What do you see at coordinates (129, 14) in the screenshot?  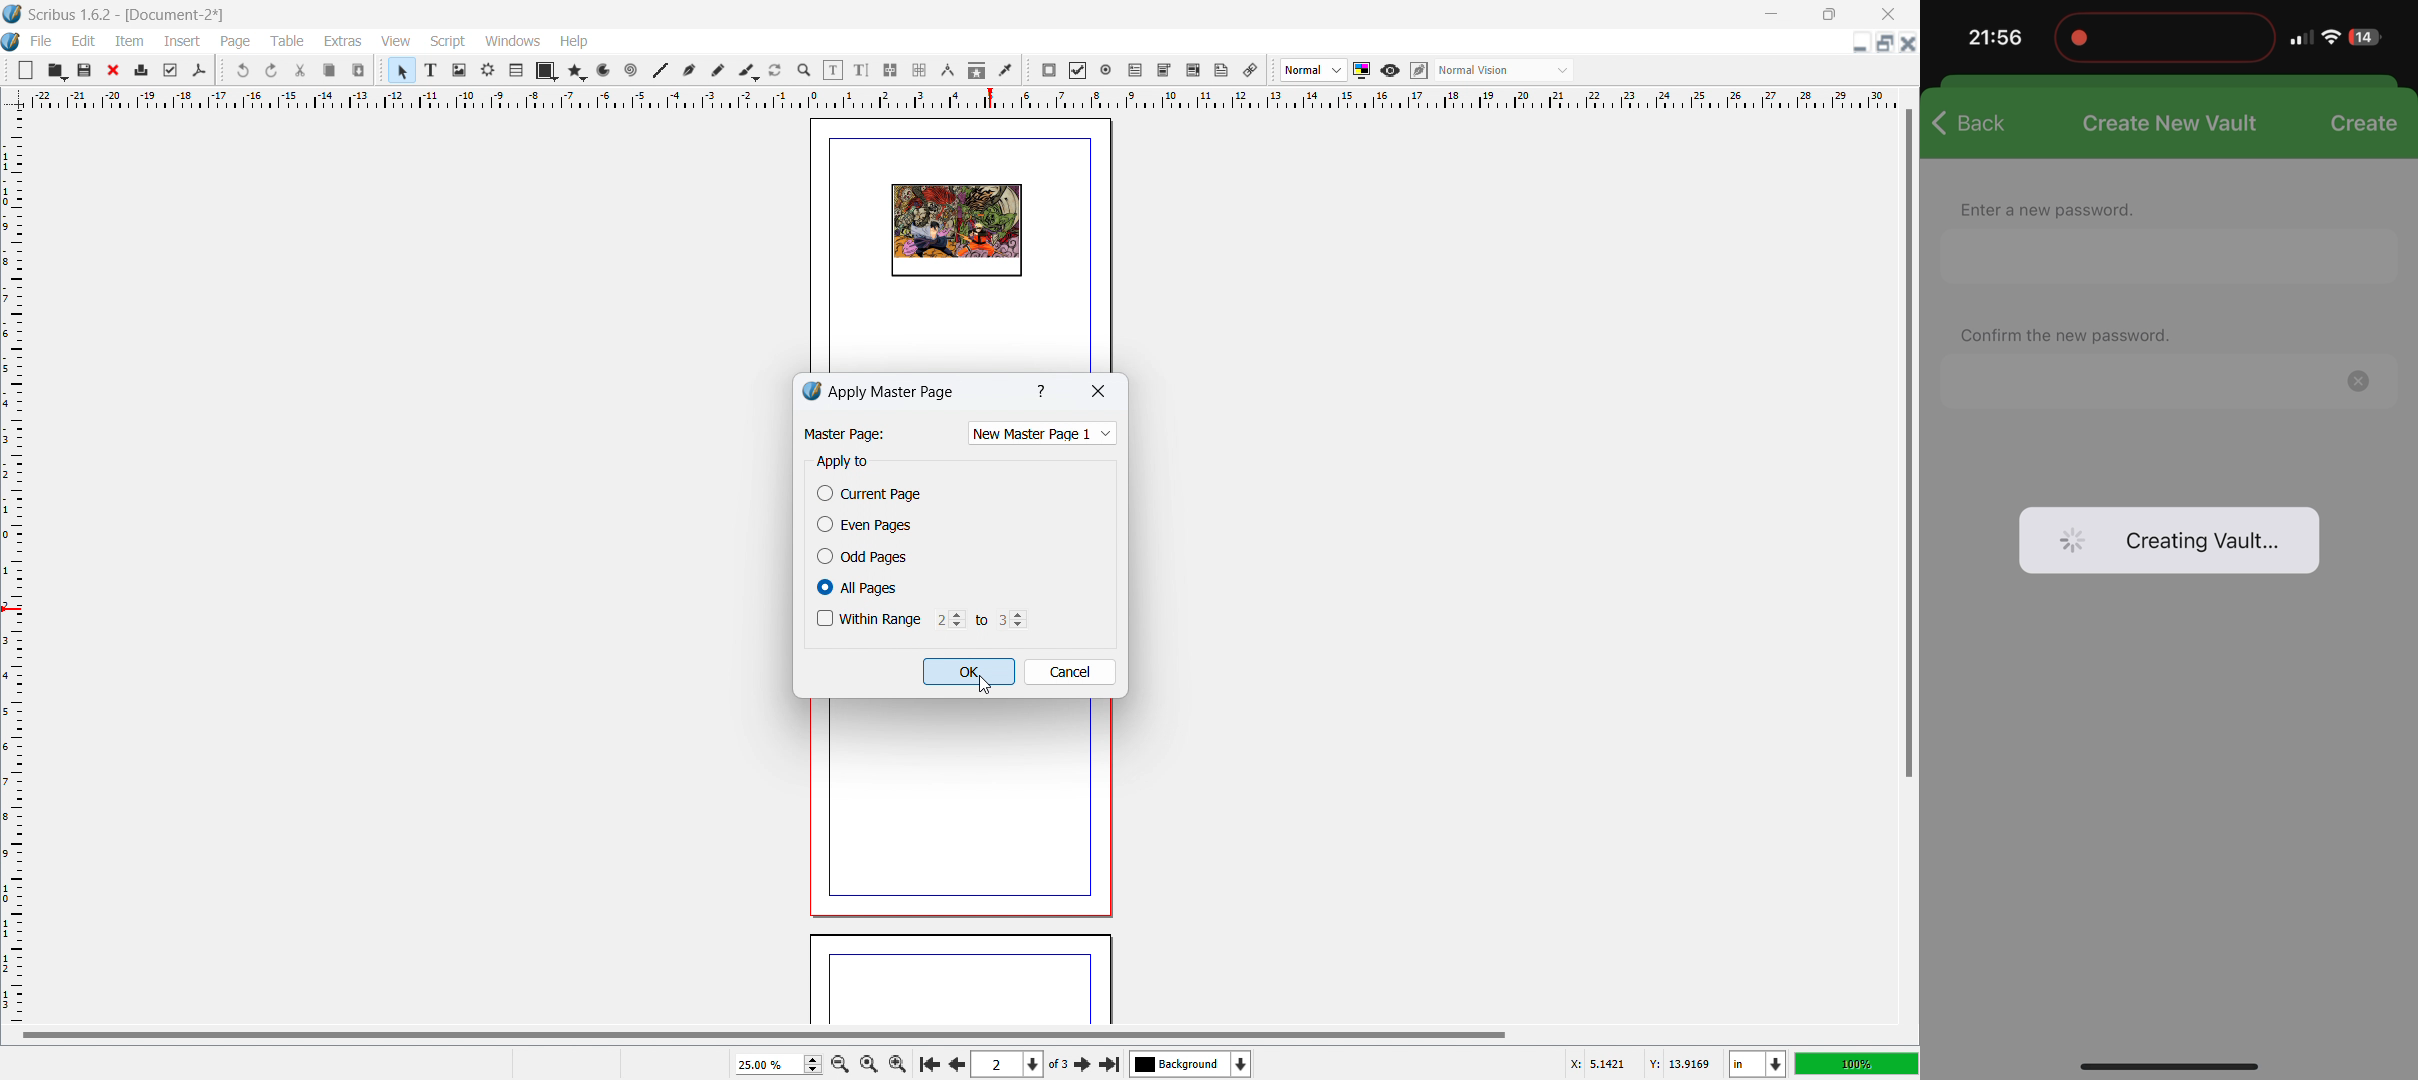 I see `Scribus 1.6.2- [Document-2]` at bounding box center [129, 14].